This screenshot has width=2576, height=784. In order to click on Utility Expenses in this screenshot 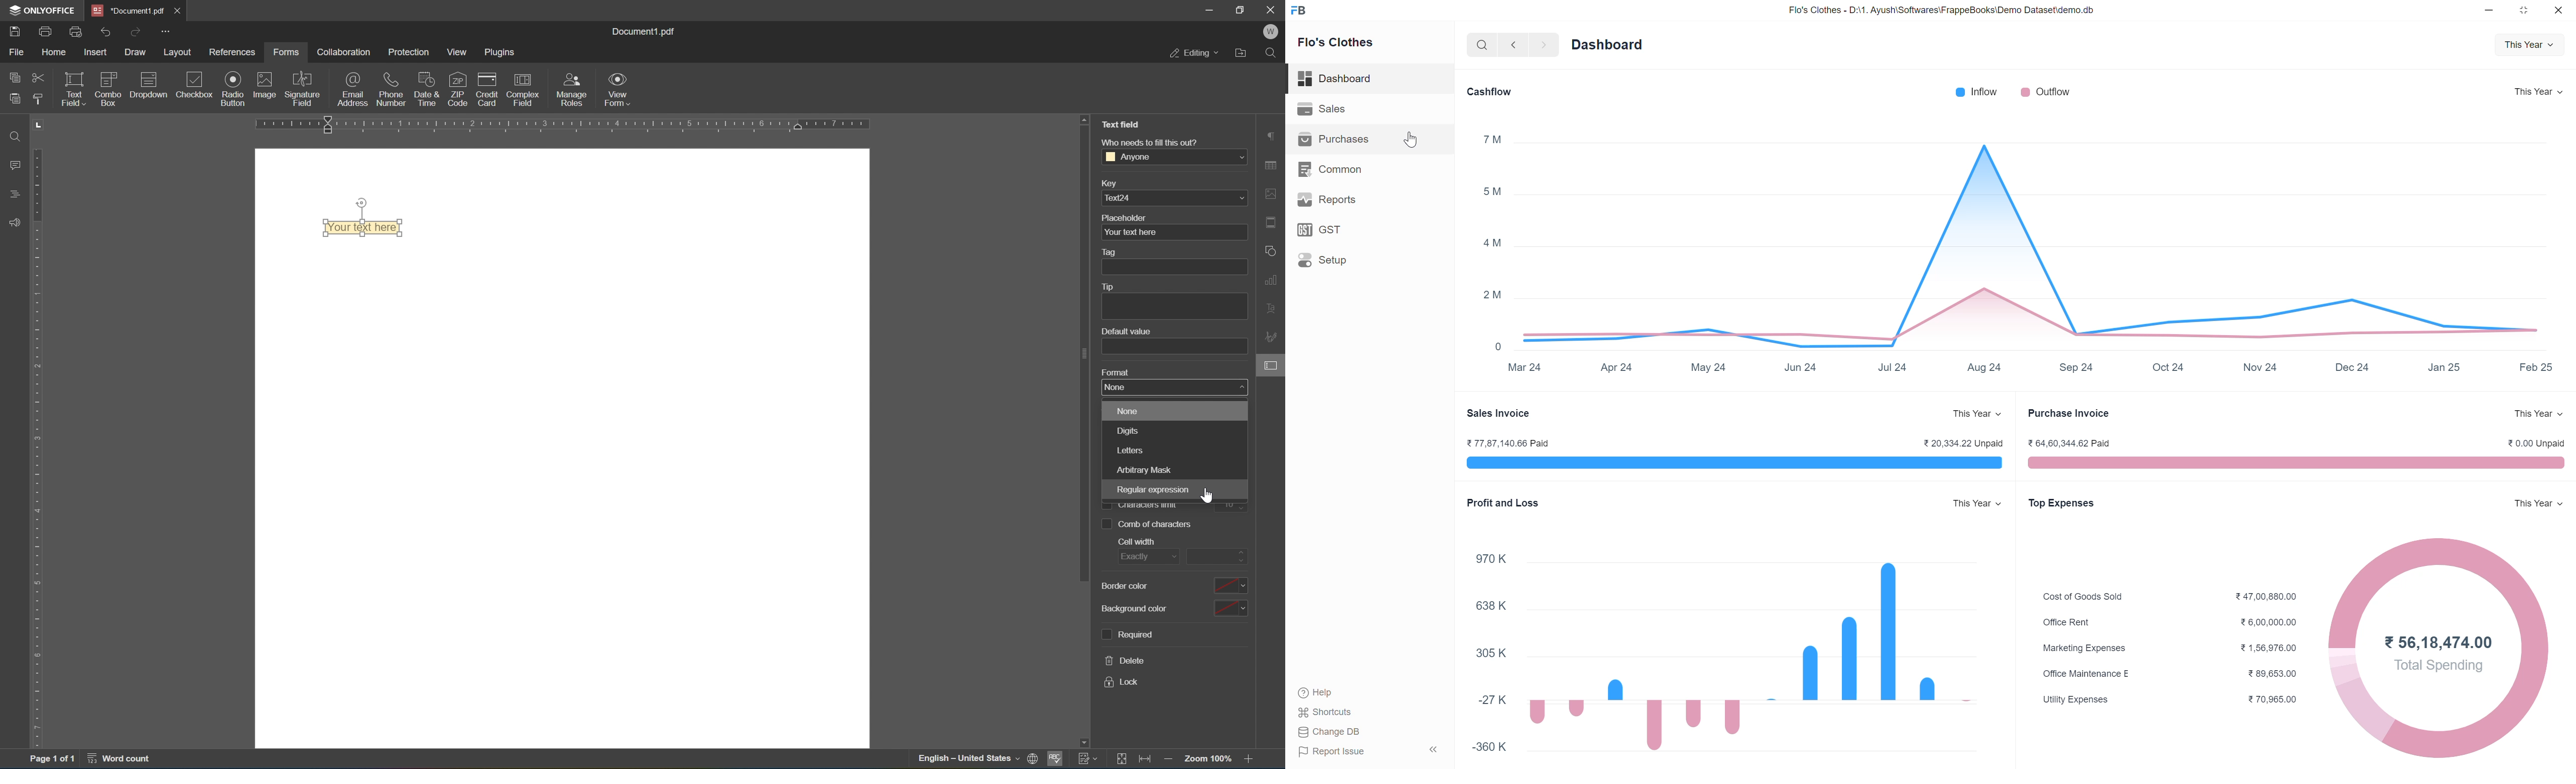, I will do `click(2076, 699)`.